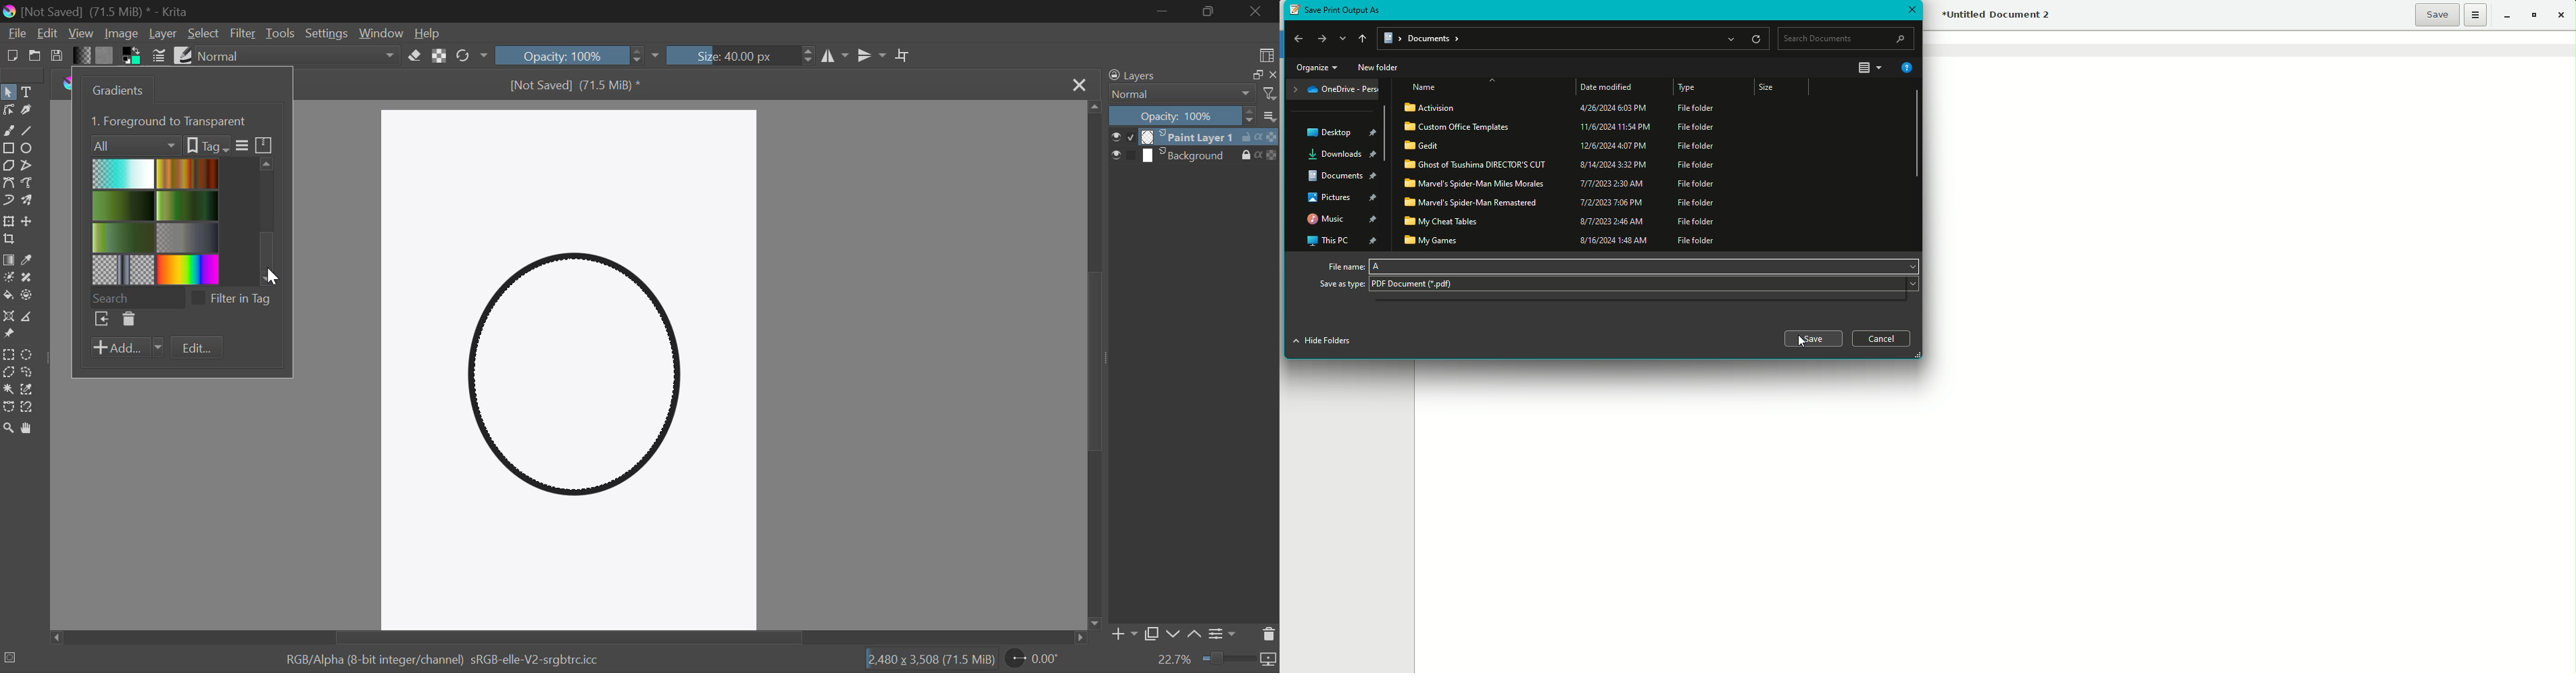  I want to click on Brush Settings, so click(159, 57).